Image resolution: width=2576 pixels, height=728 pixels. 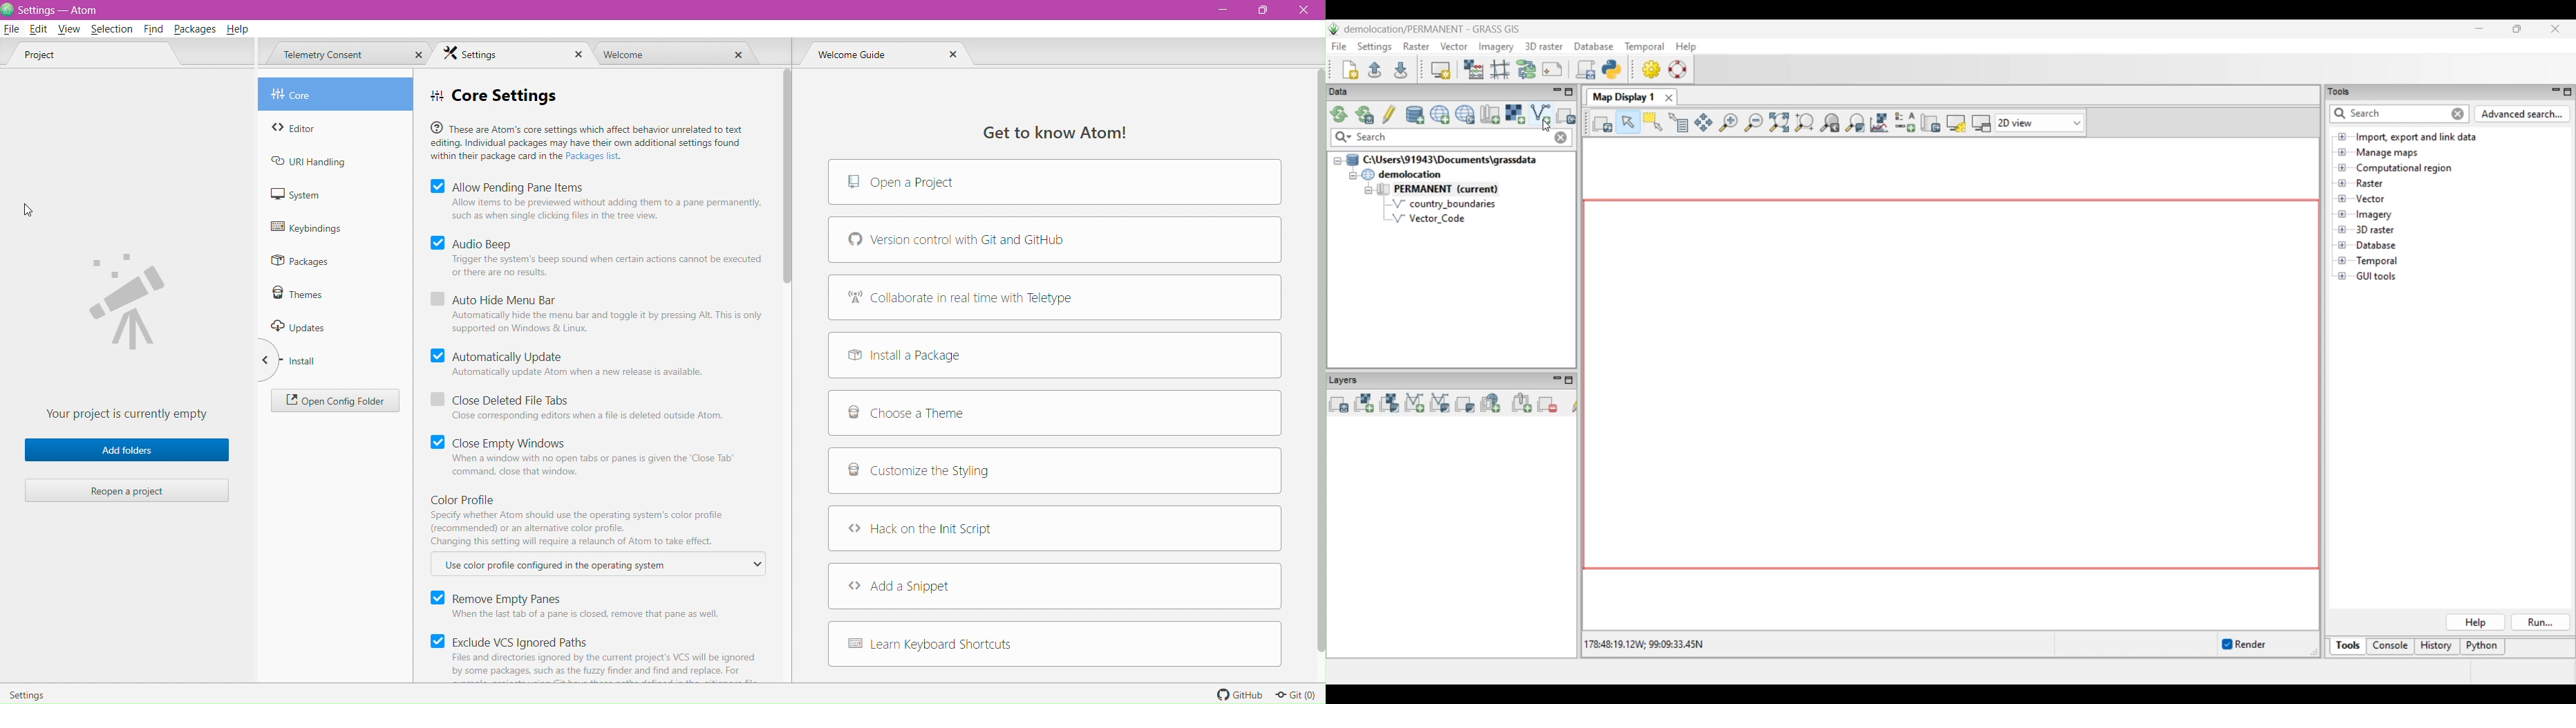 I want to click on Close, so click(x=581, y=55).